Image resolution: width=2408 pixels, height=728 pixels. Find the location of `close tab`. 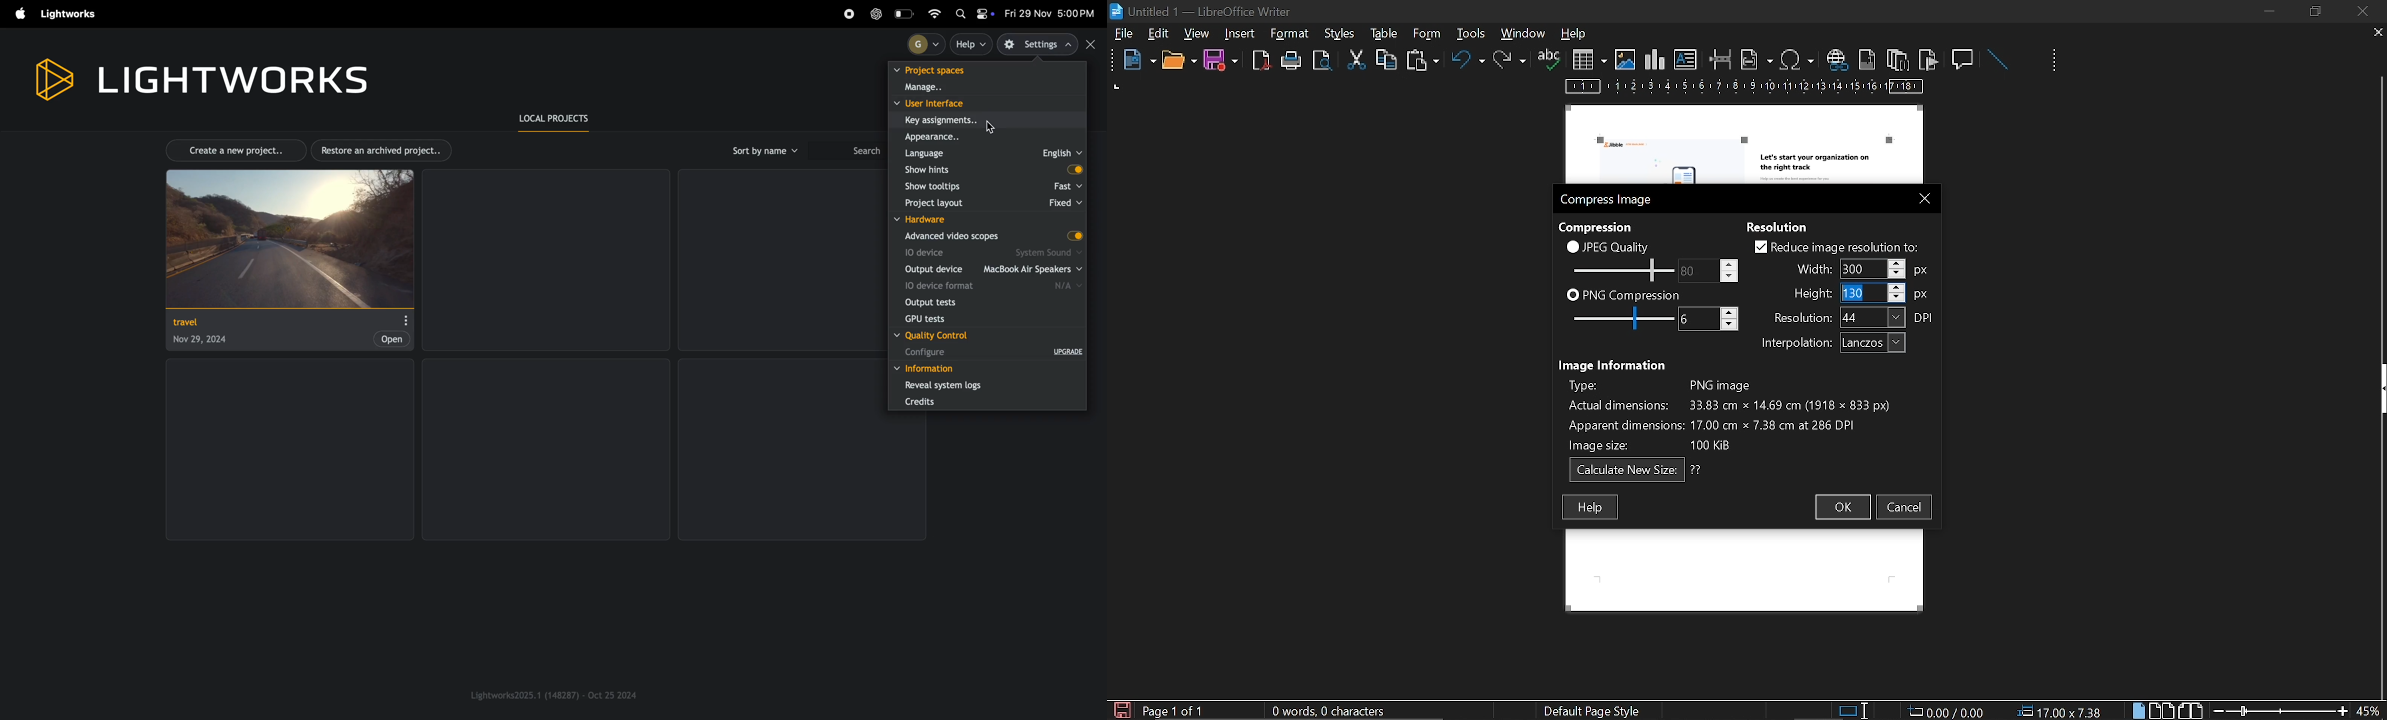

close tab is located at coordinates (2378, 34).